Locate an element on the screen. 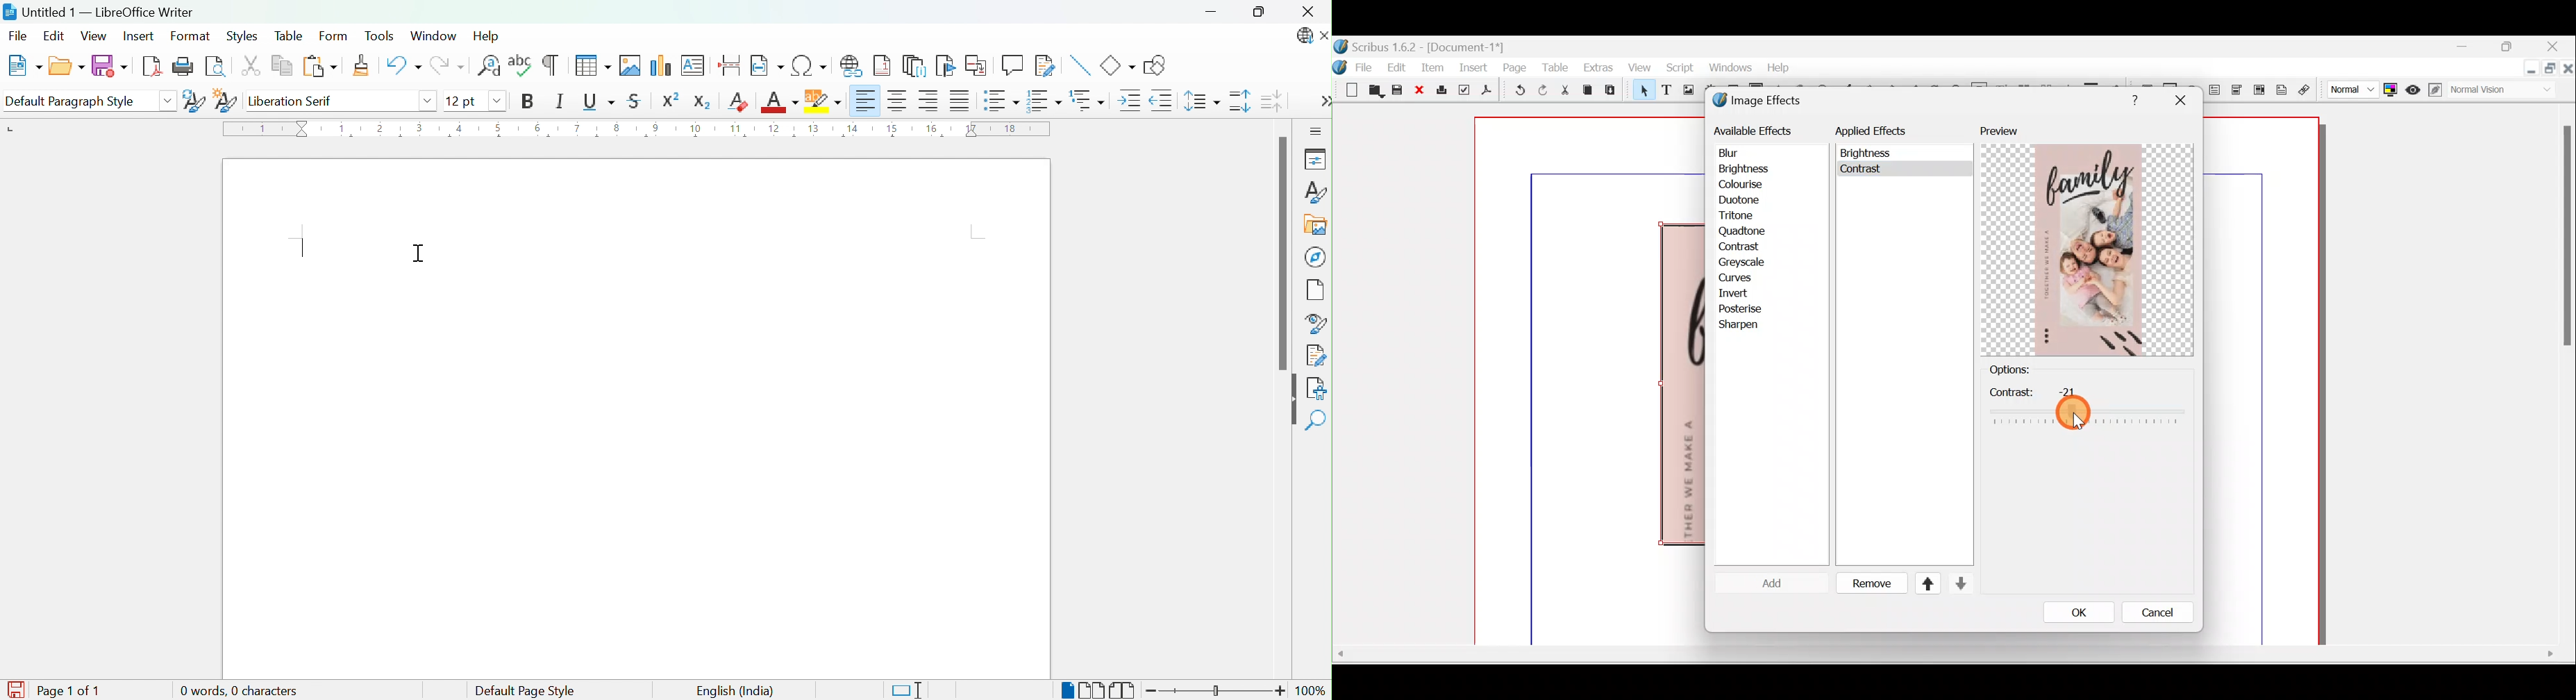 The width and height of the screenshot is (2576, 700). Book view is located at coordinates (1123, 691).